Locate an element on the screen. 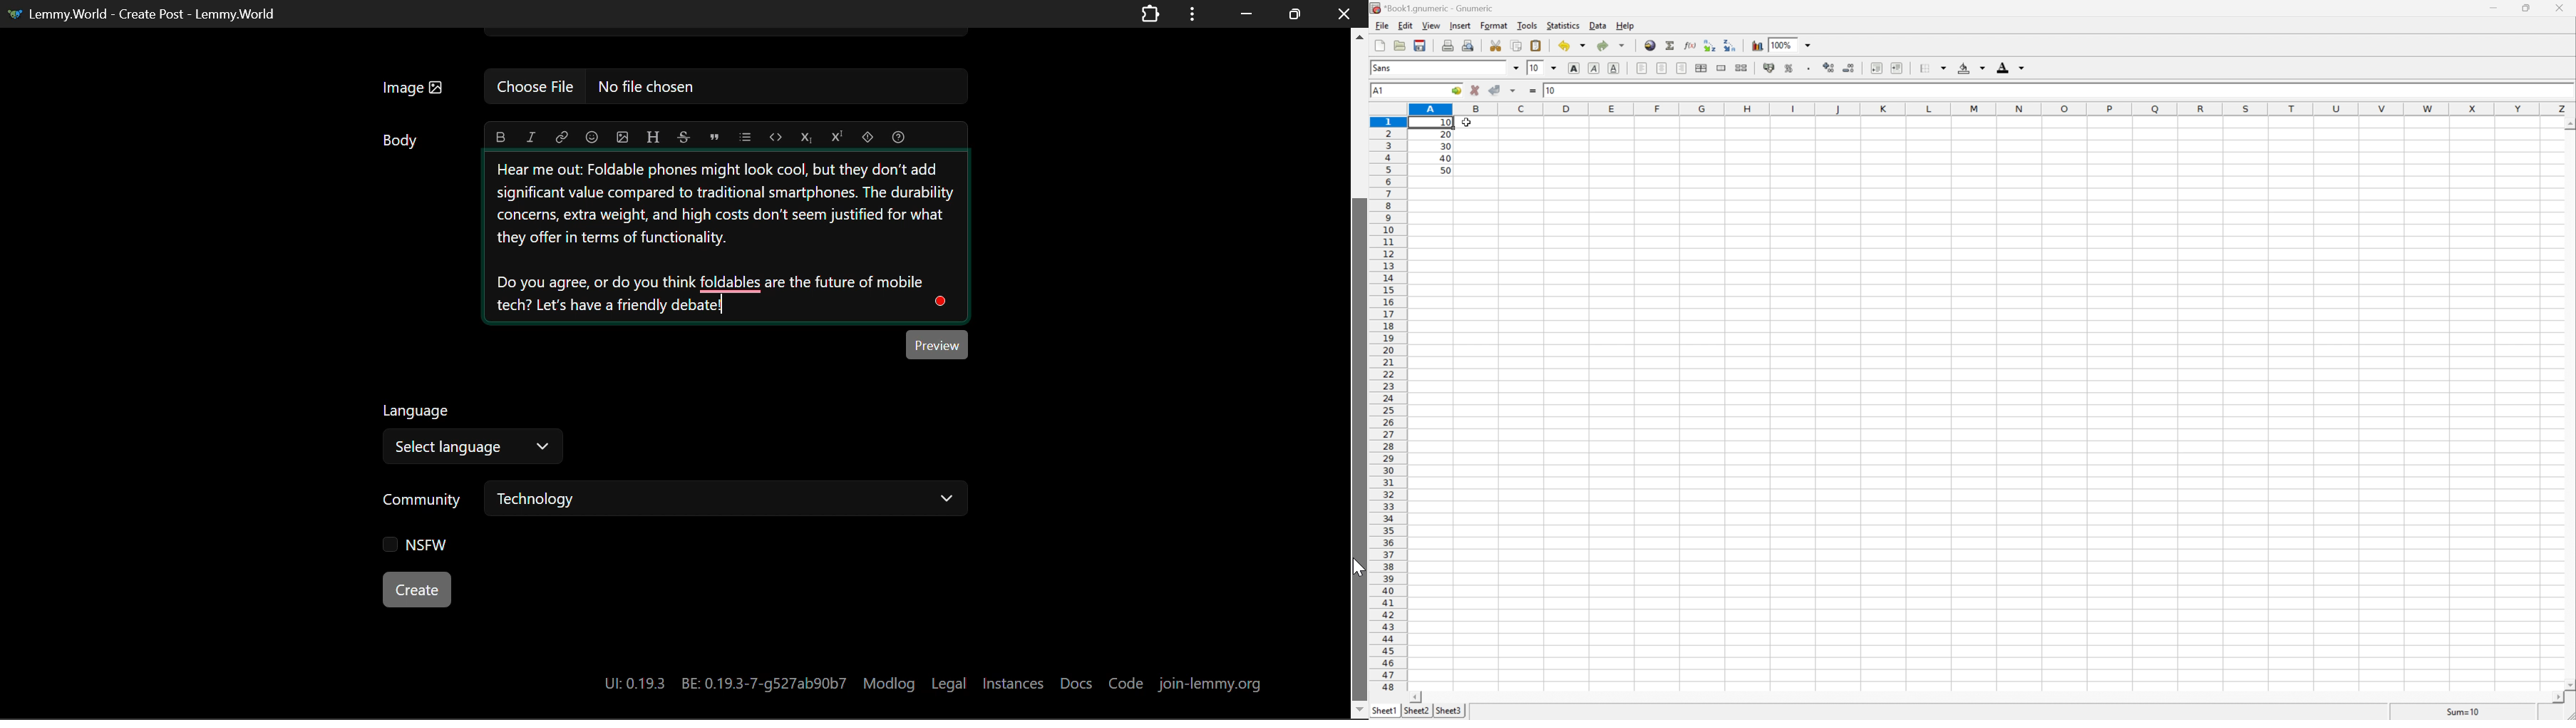  Underline is located at coordinates (1614, 68).